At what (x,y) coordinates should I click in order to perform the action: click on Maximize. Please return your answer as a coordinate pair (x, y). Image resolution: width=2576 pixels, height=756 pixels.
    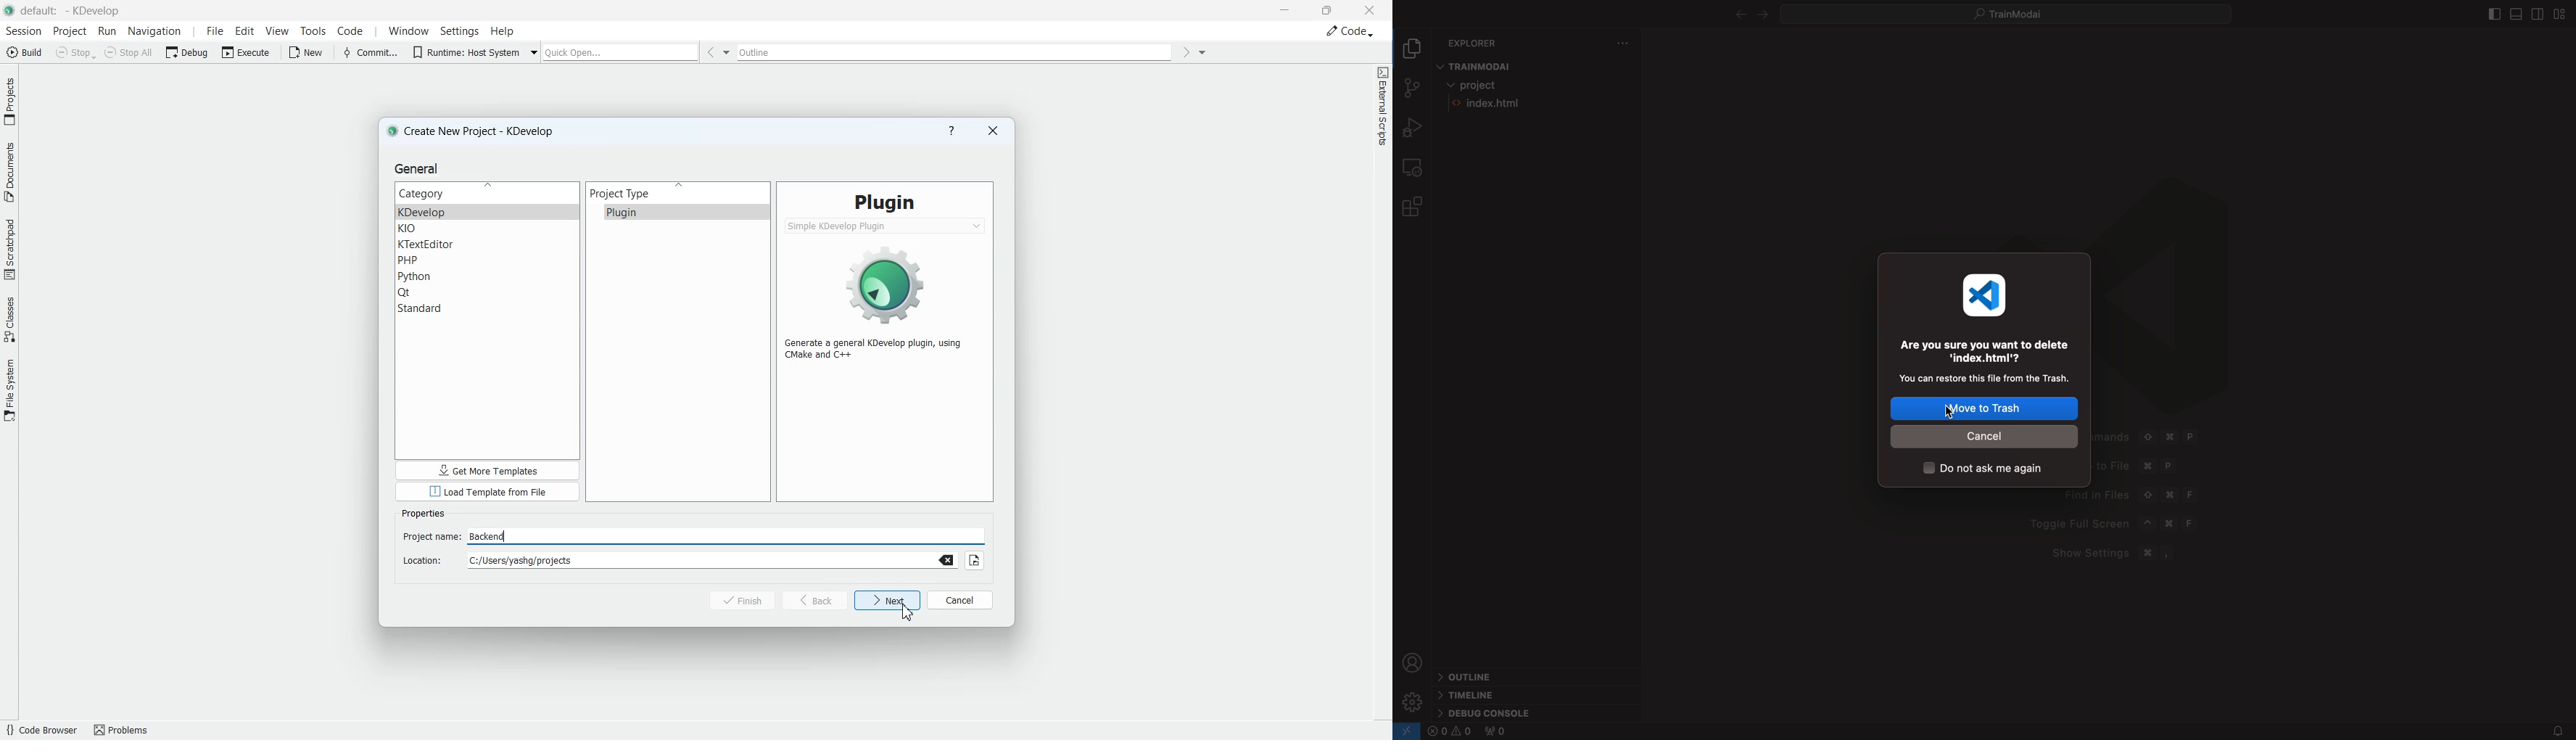
    Looking at the image, I should click on (1328, 9).